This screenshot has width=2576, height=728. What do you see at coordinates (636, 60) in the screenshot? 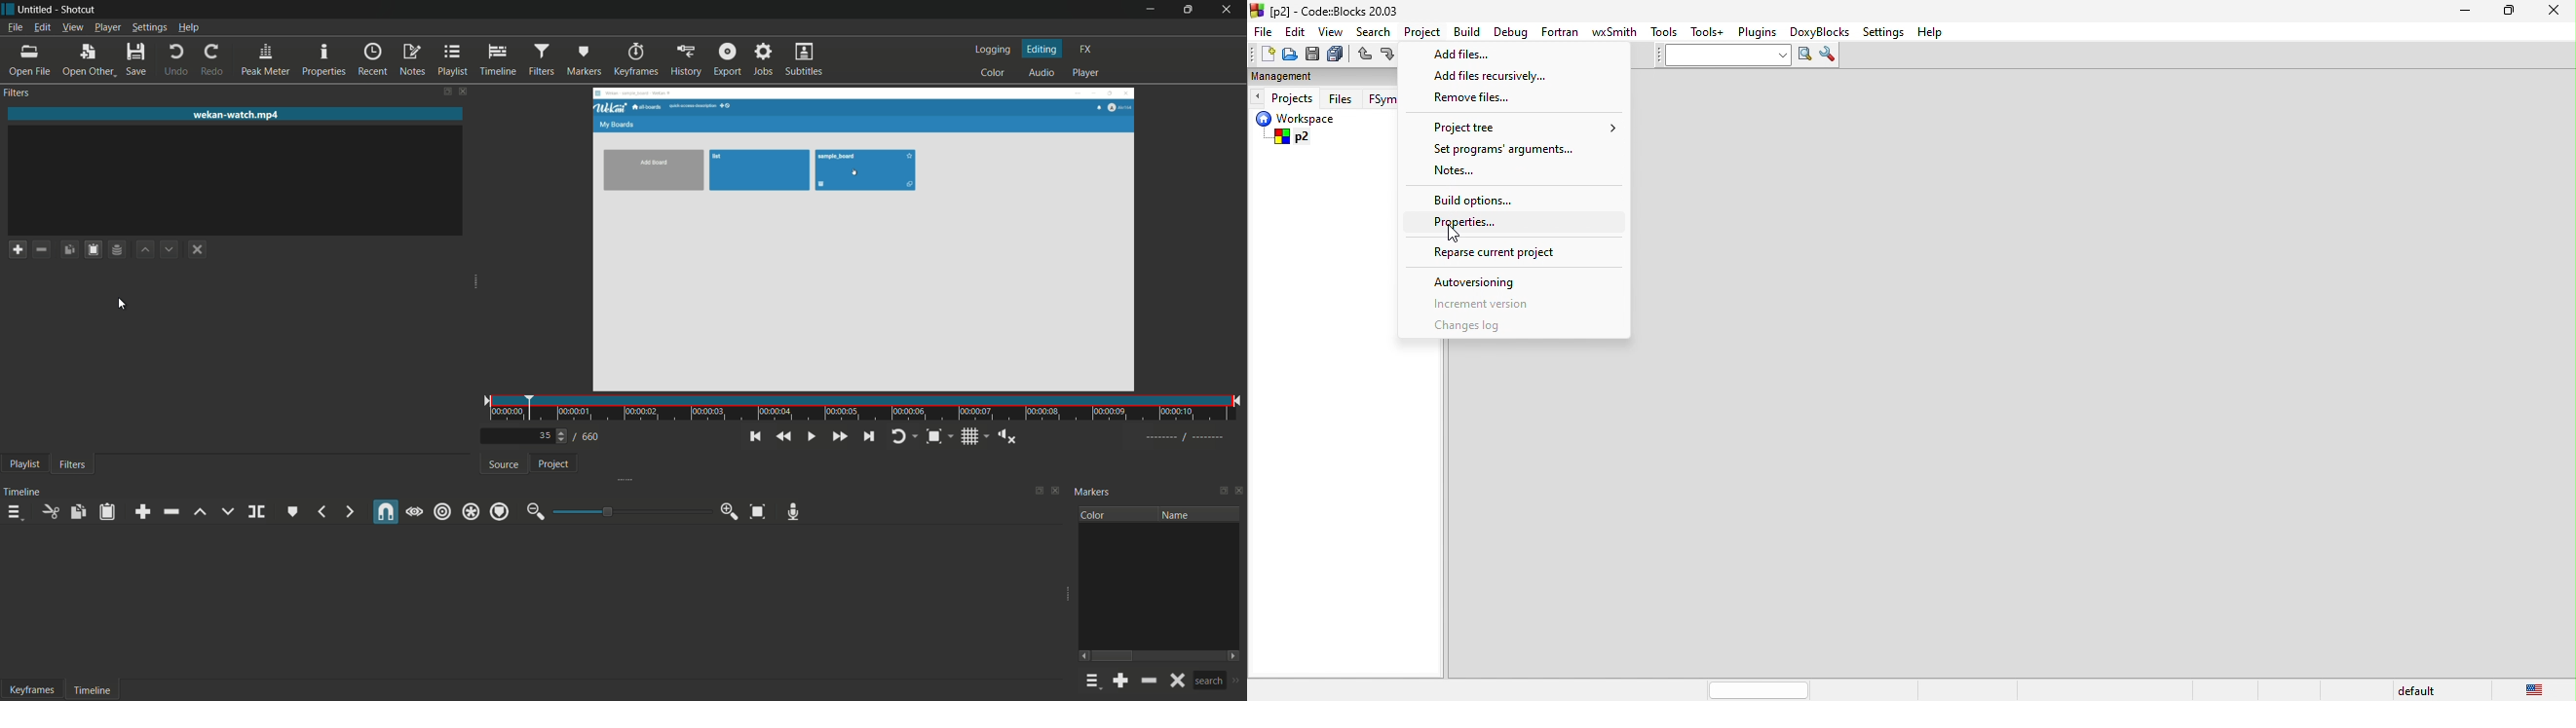
I see `keyframes` at bounding box center [636, 60].